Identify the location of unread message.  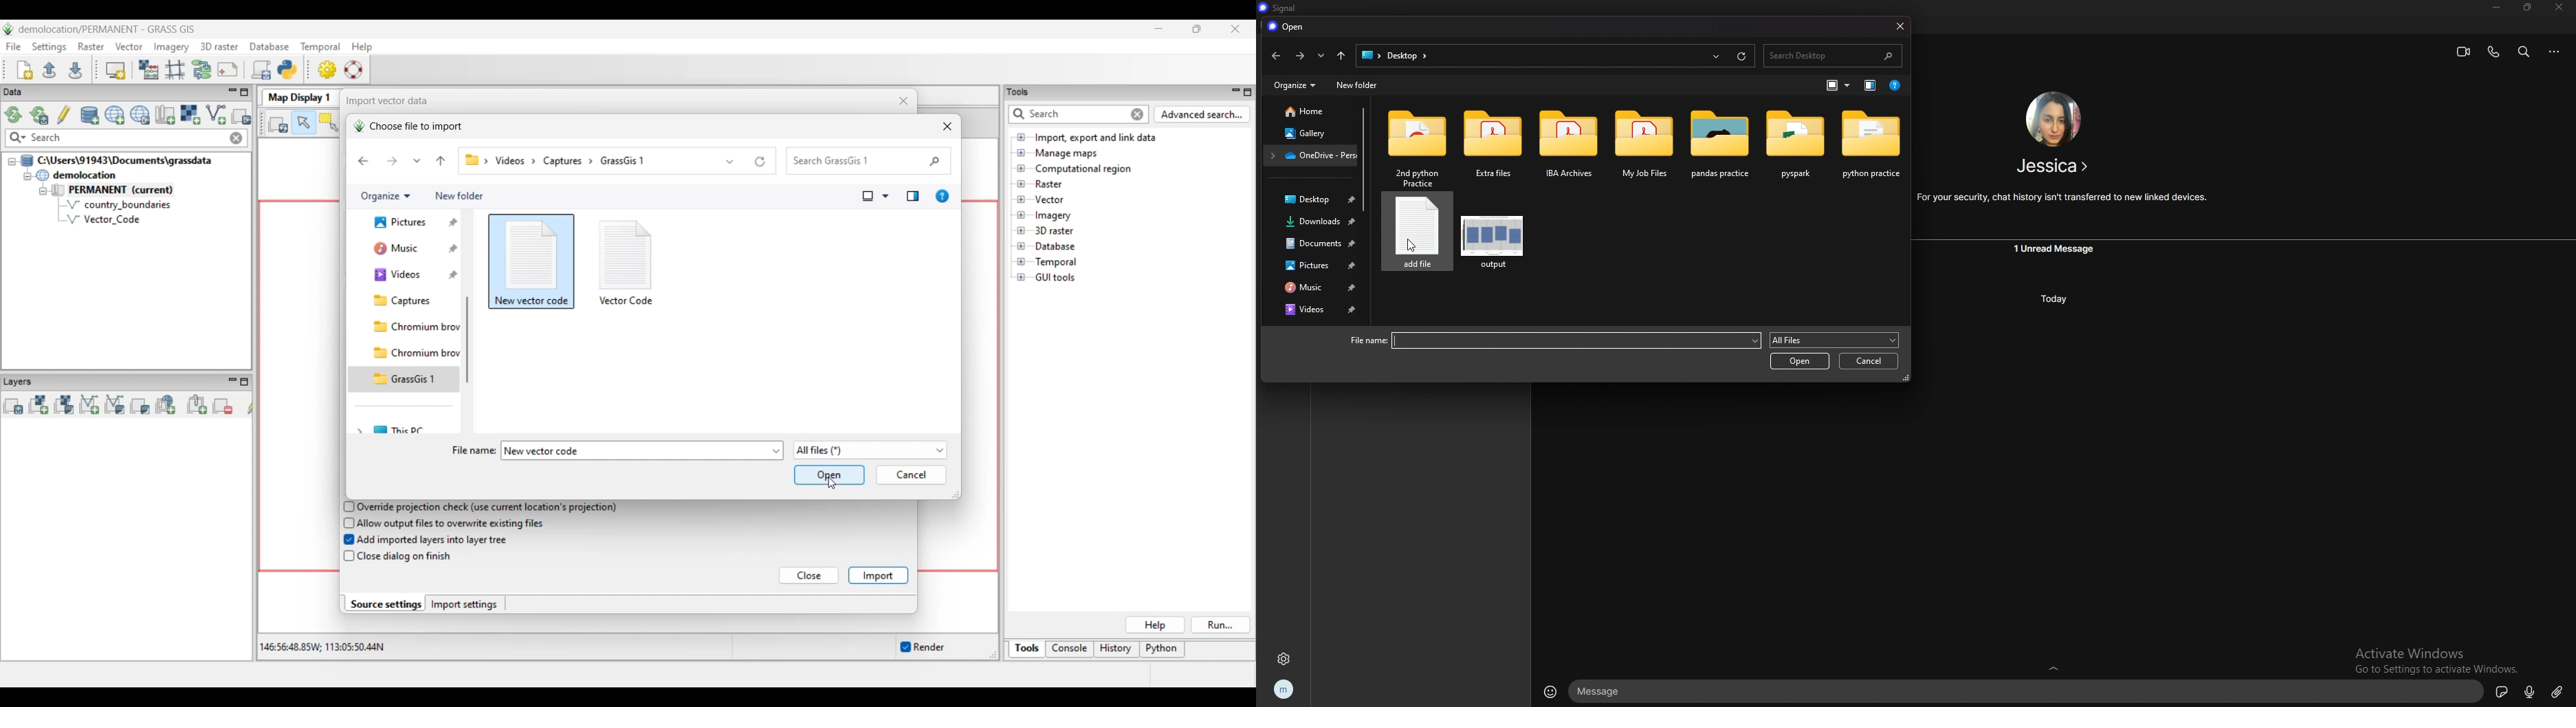
(2056, 249).